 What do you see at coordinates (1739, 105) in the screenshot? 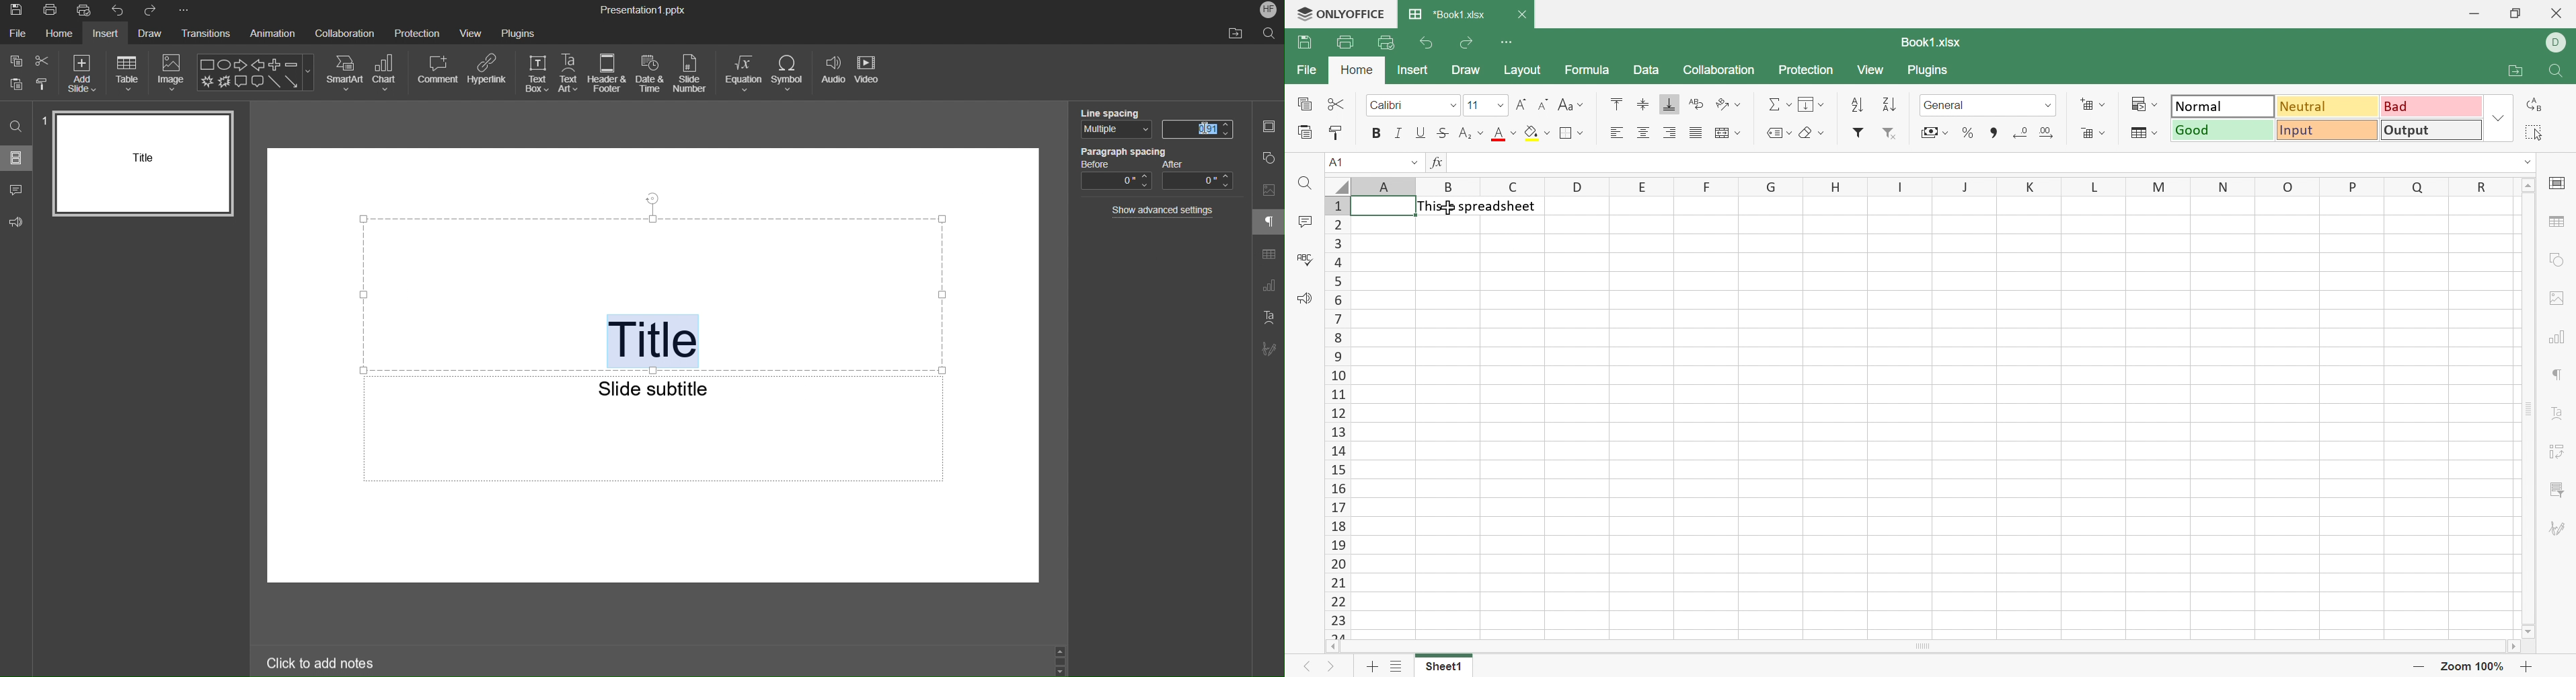
I see `Drop Down` at bounding box center [1739, 105].